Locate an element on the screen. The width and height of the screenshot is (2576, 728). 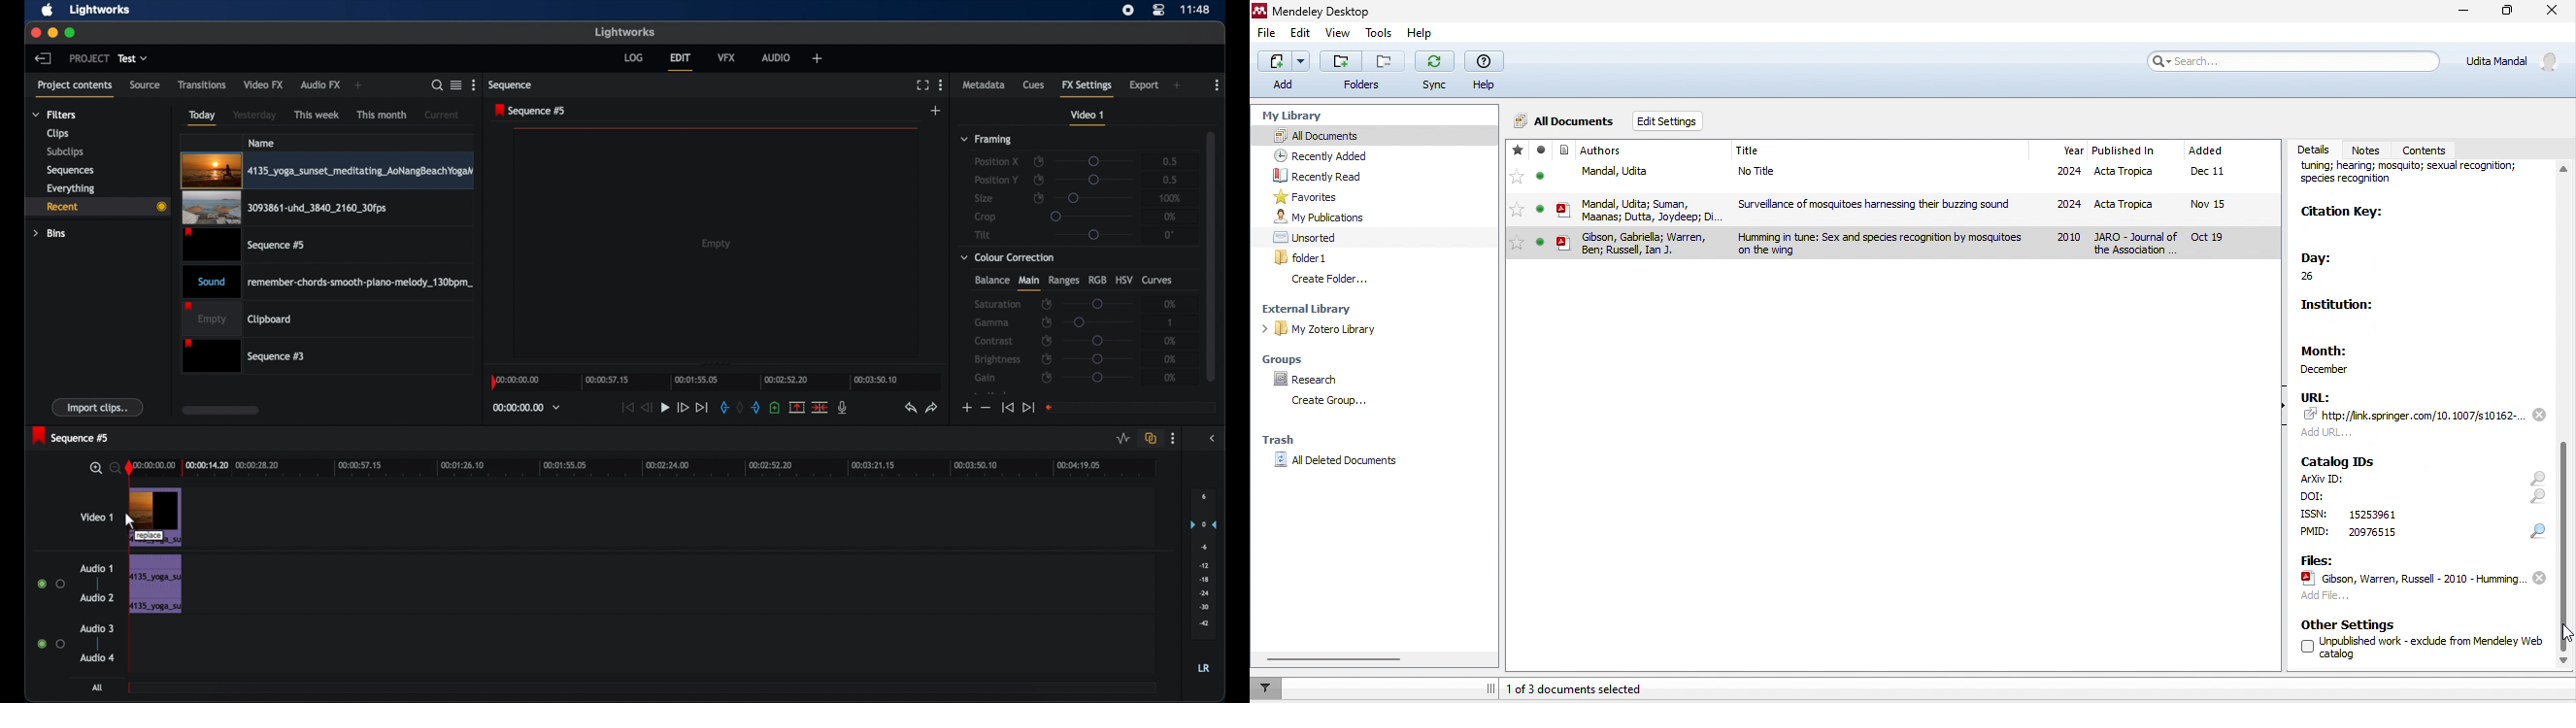
lightworks is located at coordinates (625, 32).